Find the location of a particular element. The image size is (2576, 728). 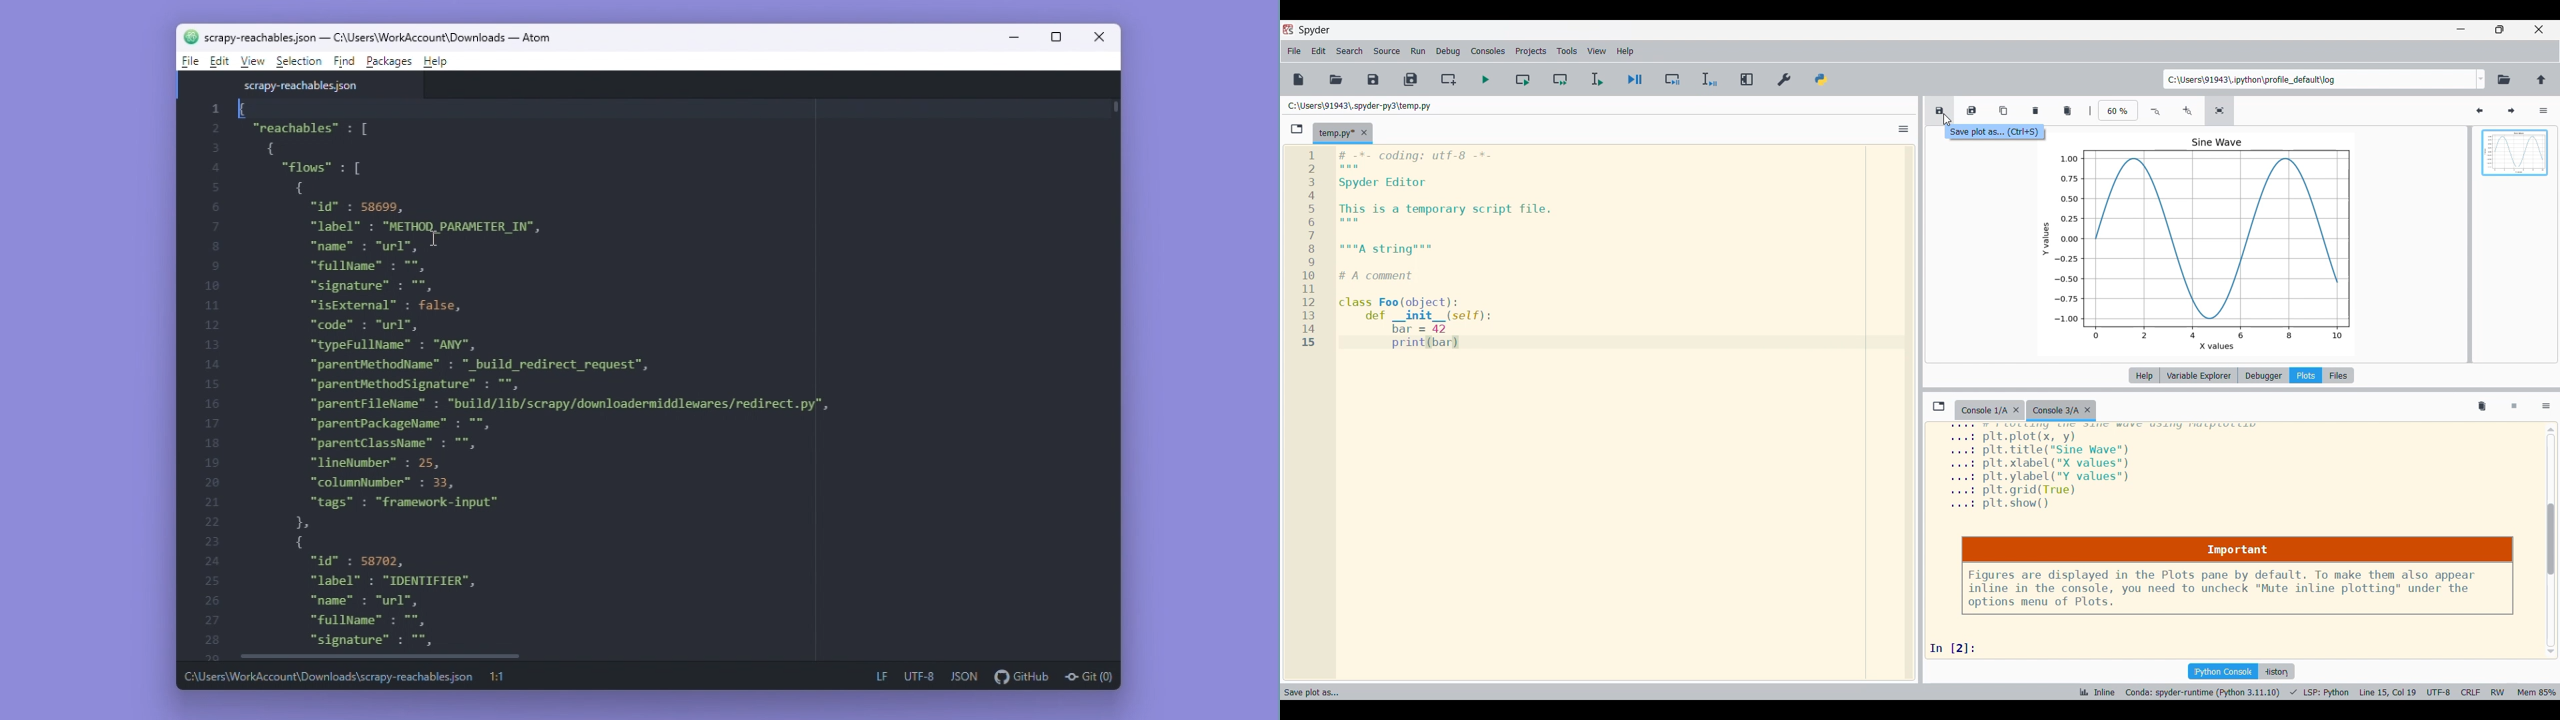

C:\Users\WorkAccount\Downloads\scrapy-reachables.json is located at coordinates (327, 677).